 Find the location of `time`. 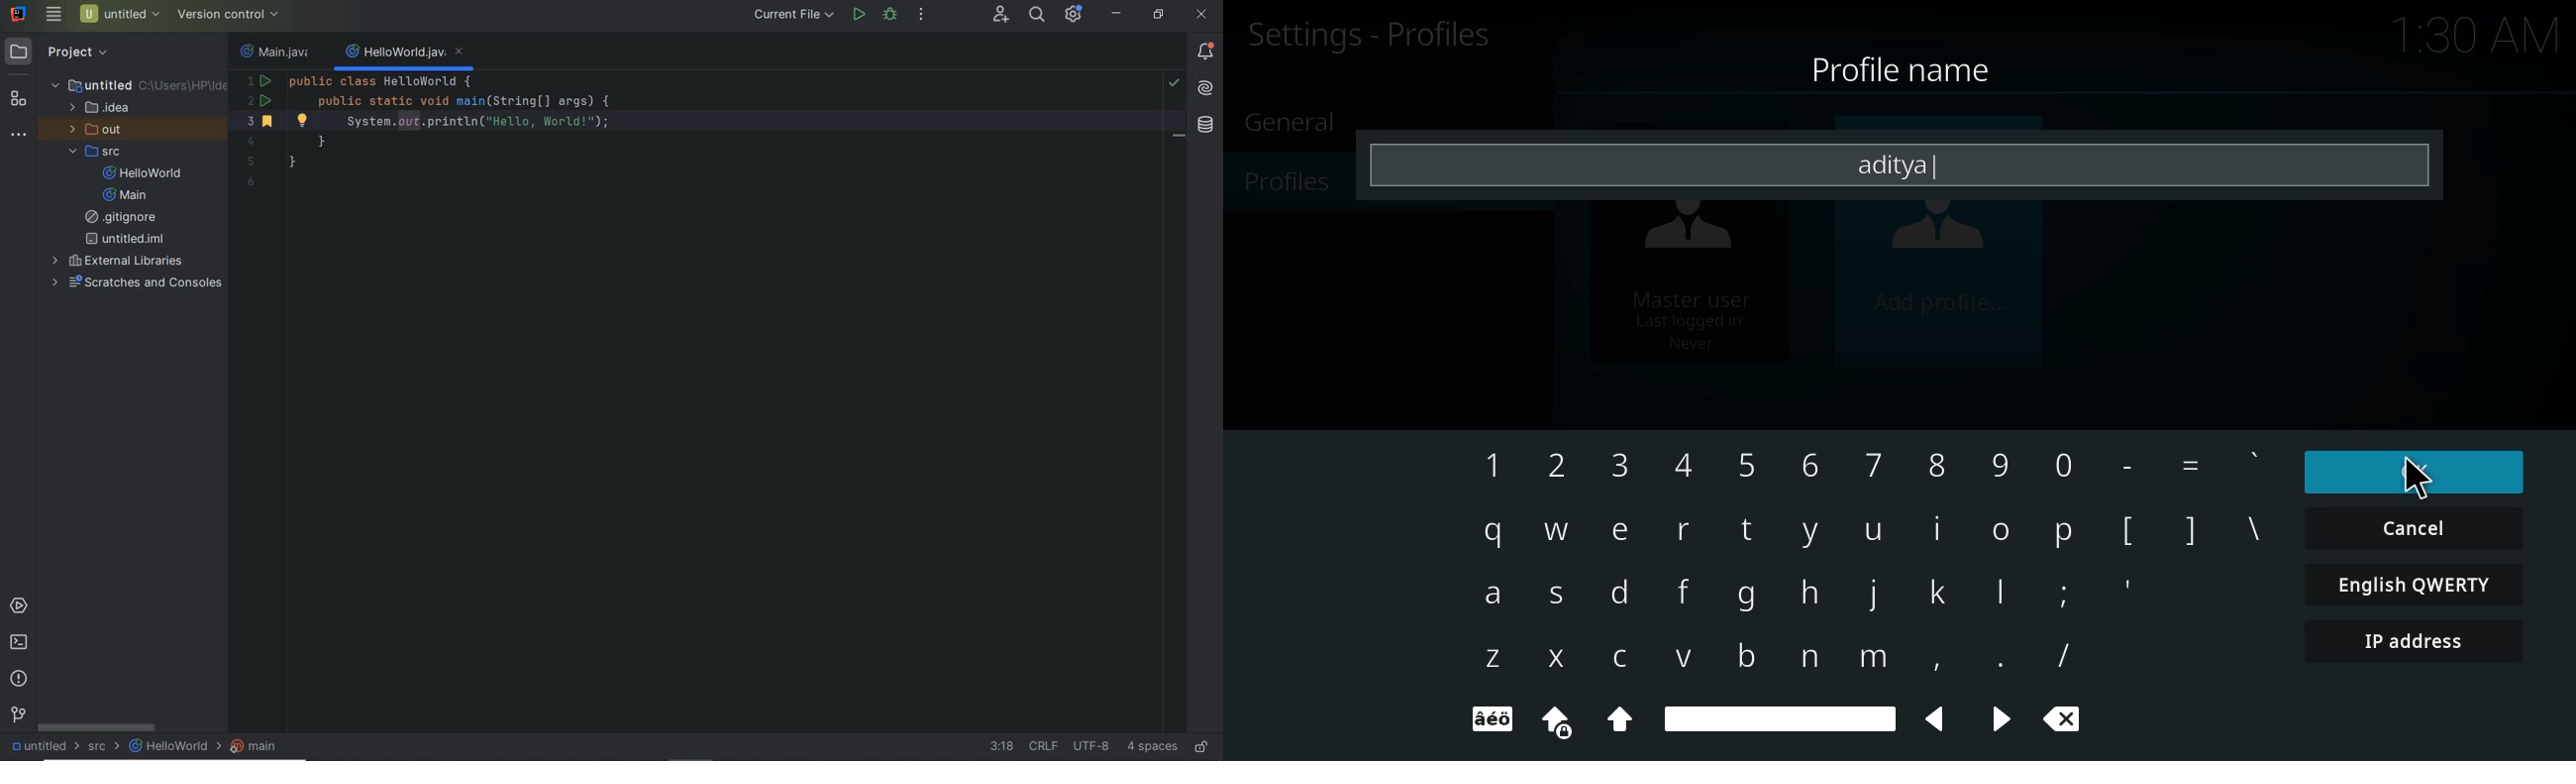

time is located at coordinates (2484, 35).